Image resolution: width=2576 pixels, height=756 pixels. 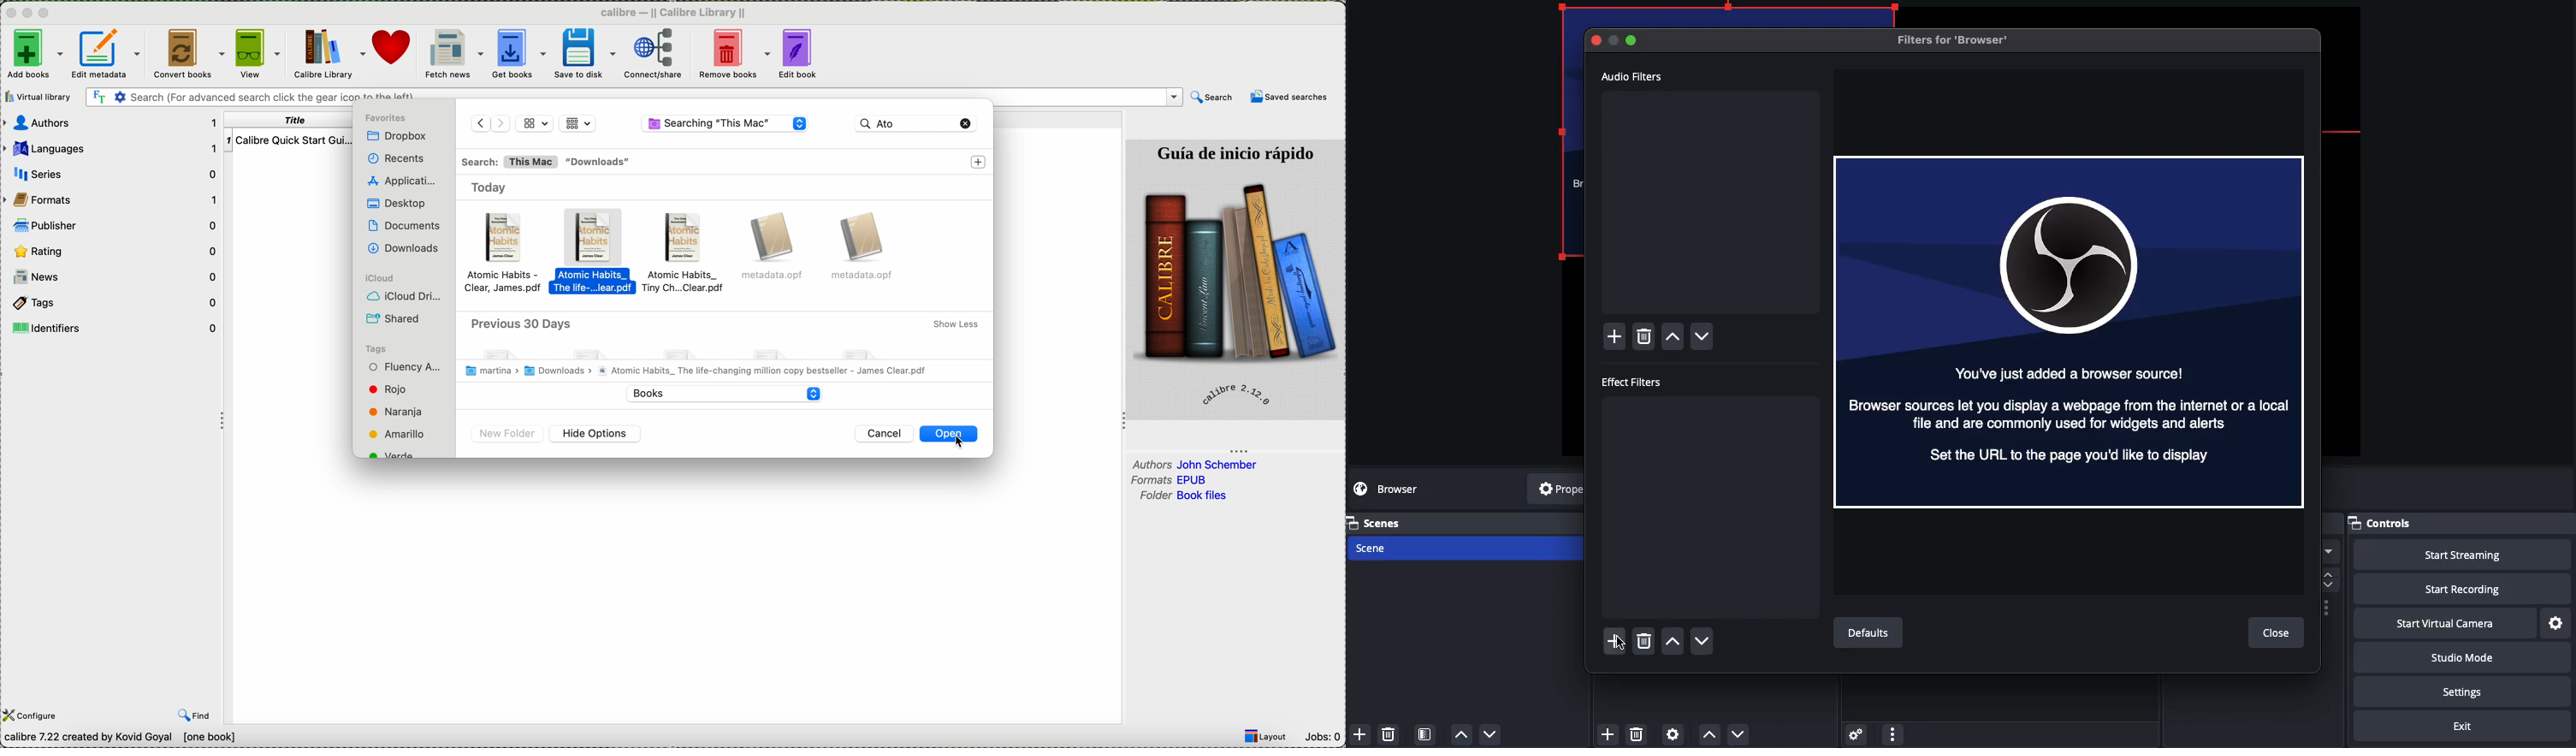 What do you see at coordinates (114, 328) in the screenshot?
I see `identifiers` at bounding box center [114, 328].